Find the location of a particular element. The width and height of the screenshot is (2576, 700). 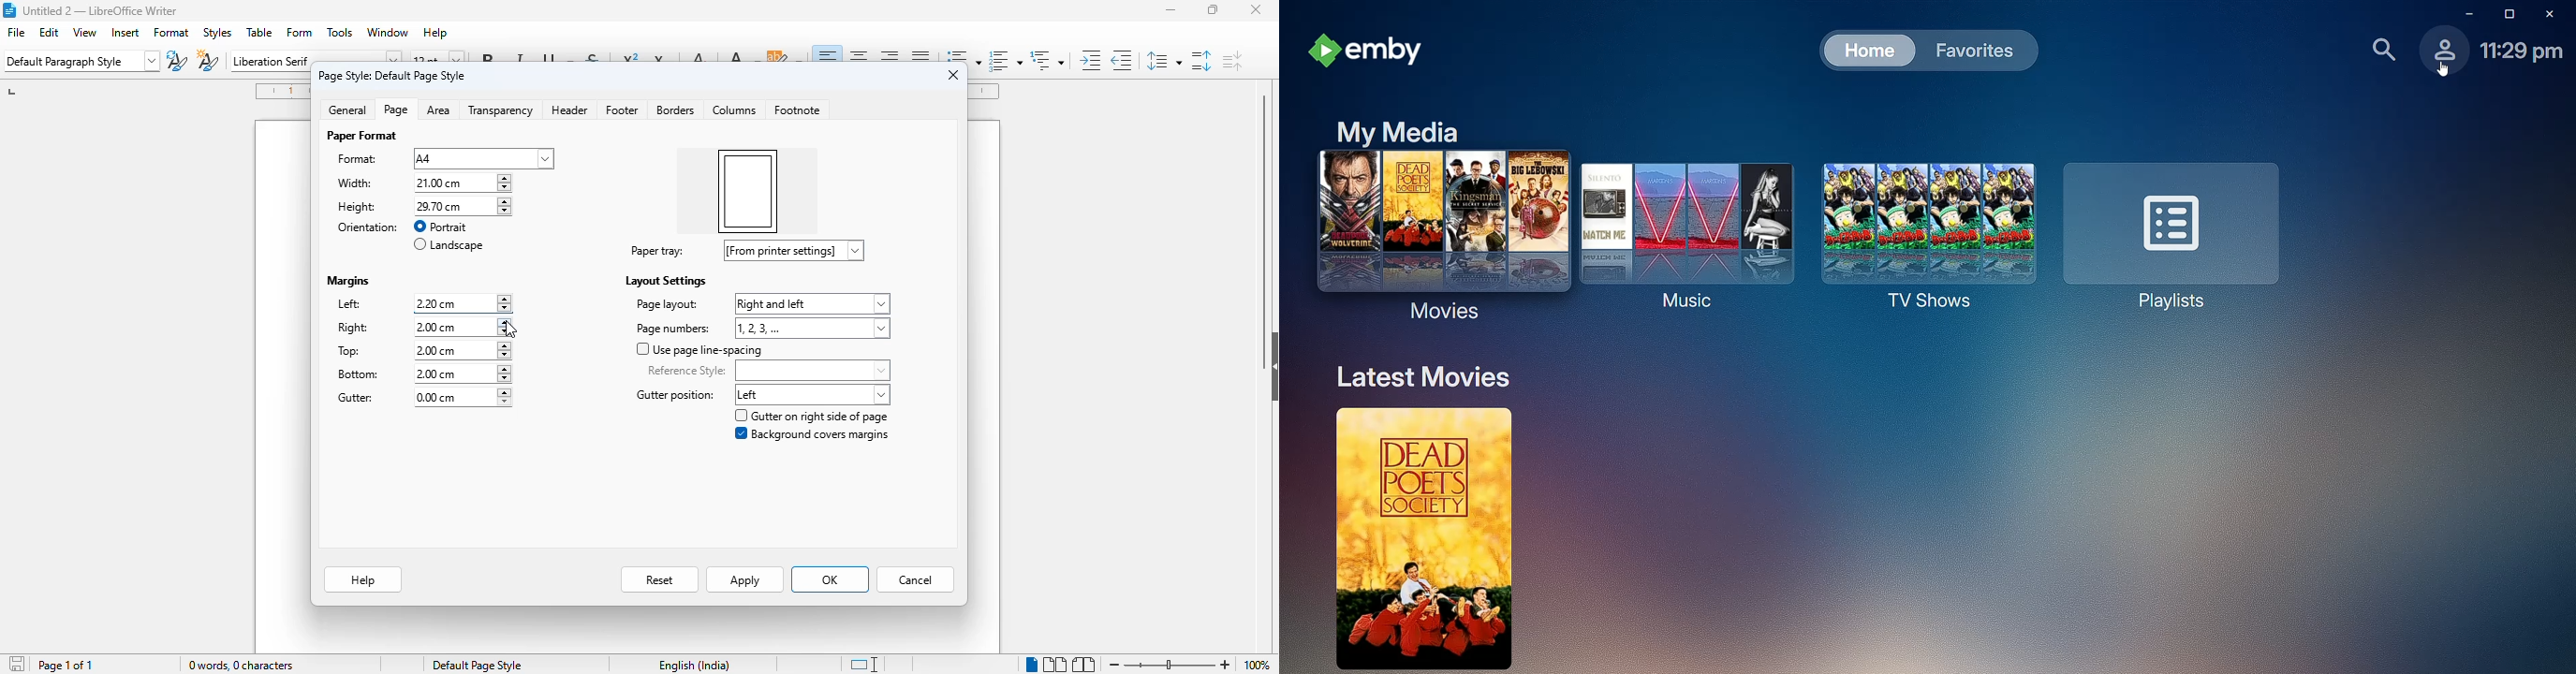

justified is located at coordinates (922, 56).